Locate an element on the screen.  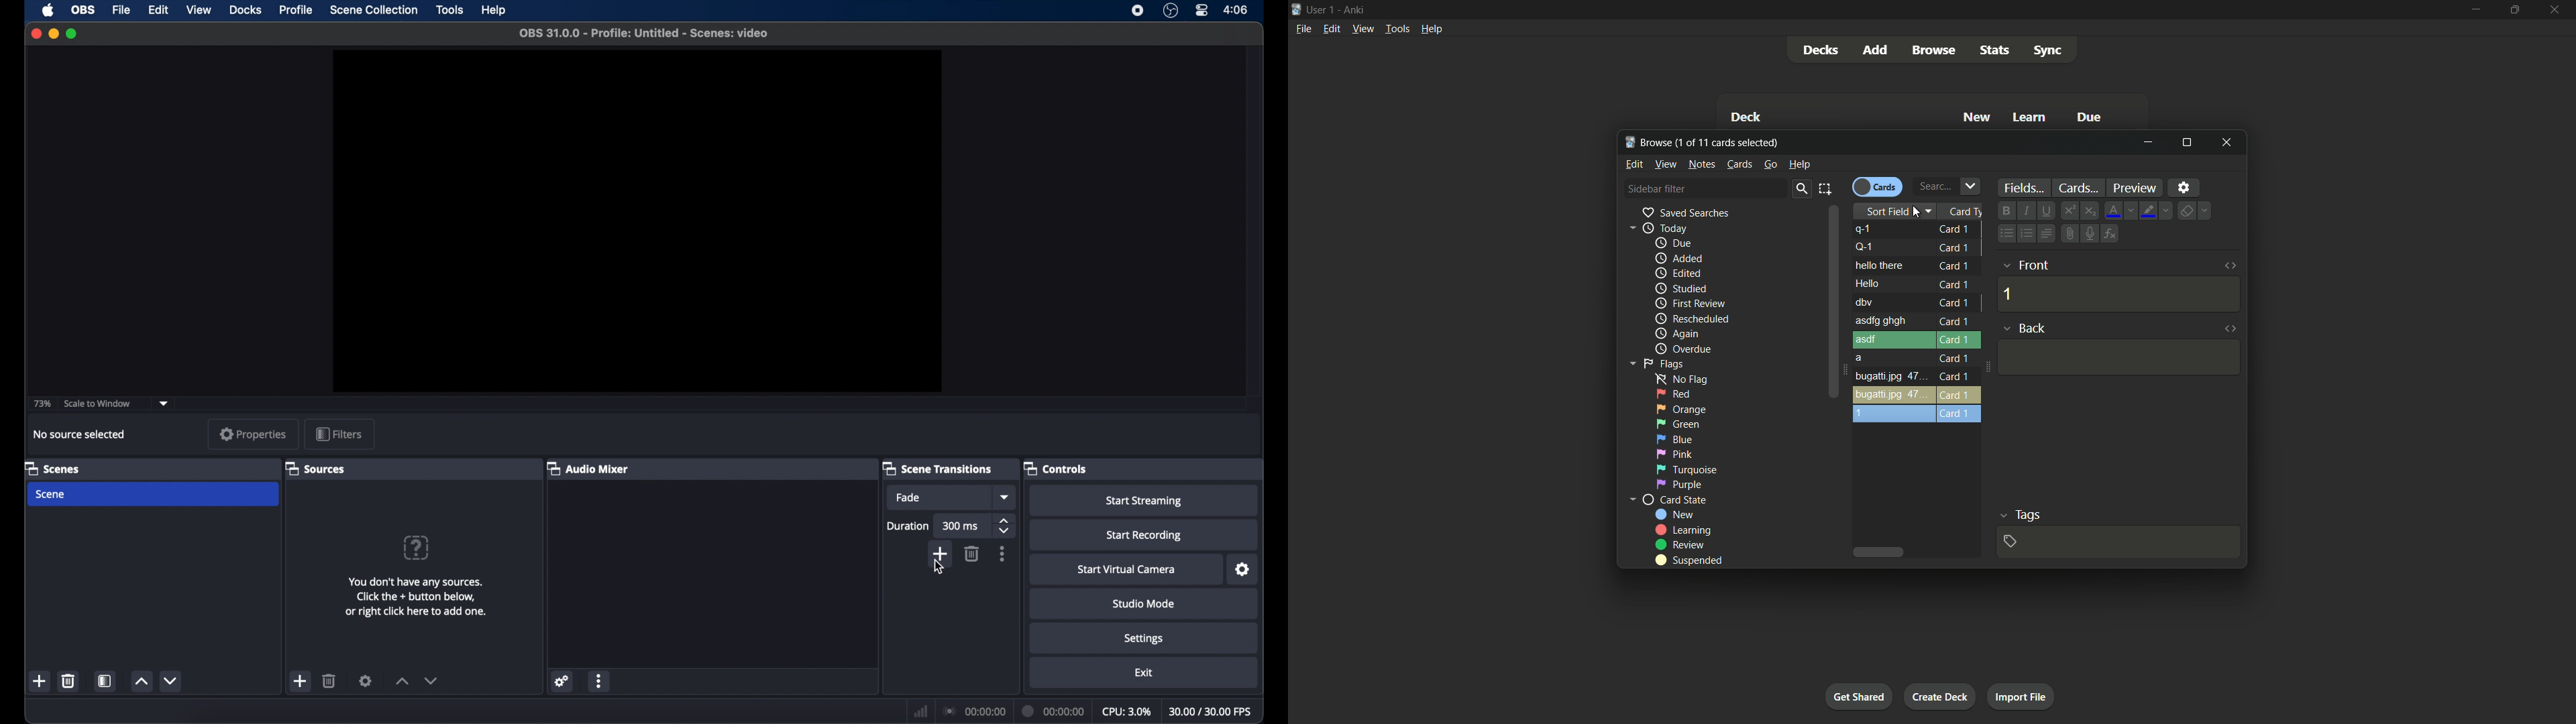
close is located at coordinates (34, 33).